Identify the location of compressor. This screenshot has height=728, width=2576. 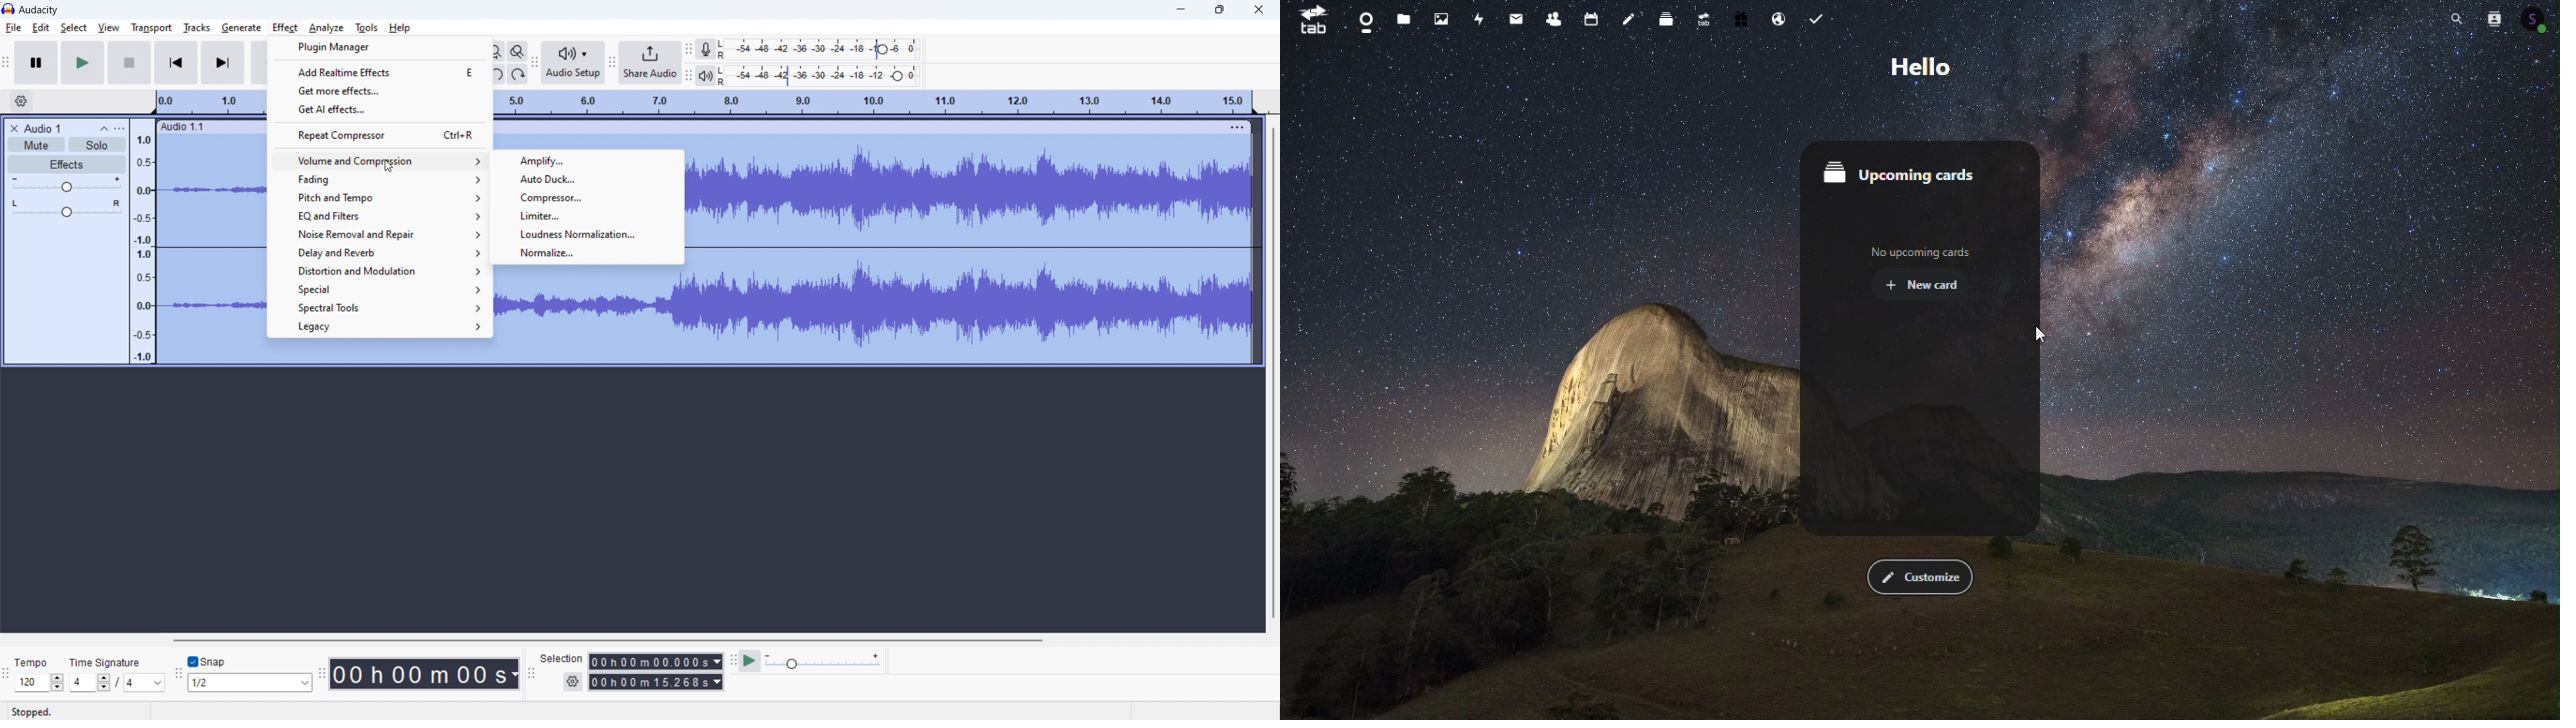
(587, 197).